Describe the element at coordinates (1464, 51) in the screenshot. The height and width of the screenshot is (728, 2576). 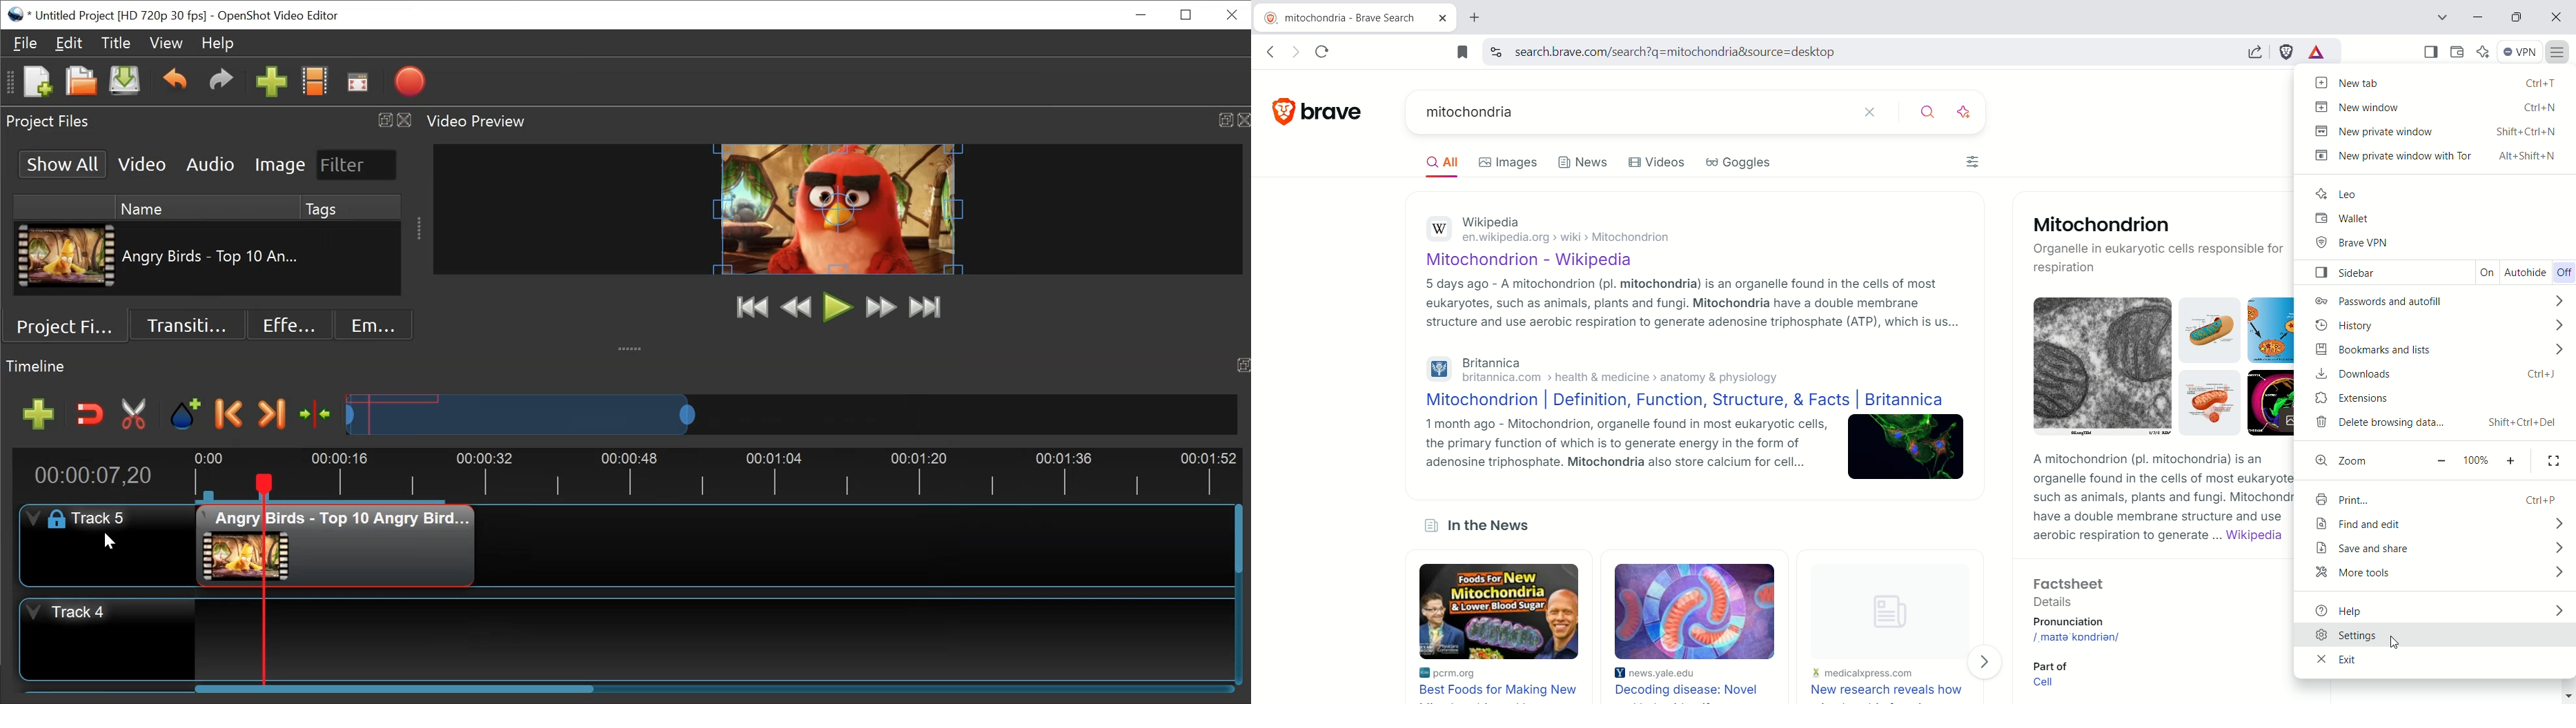
I see `bookmark this tab` at that location.